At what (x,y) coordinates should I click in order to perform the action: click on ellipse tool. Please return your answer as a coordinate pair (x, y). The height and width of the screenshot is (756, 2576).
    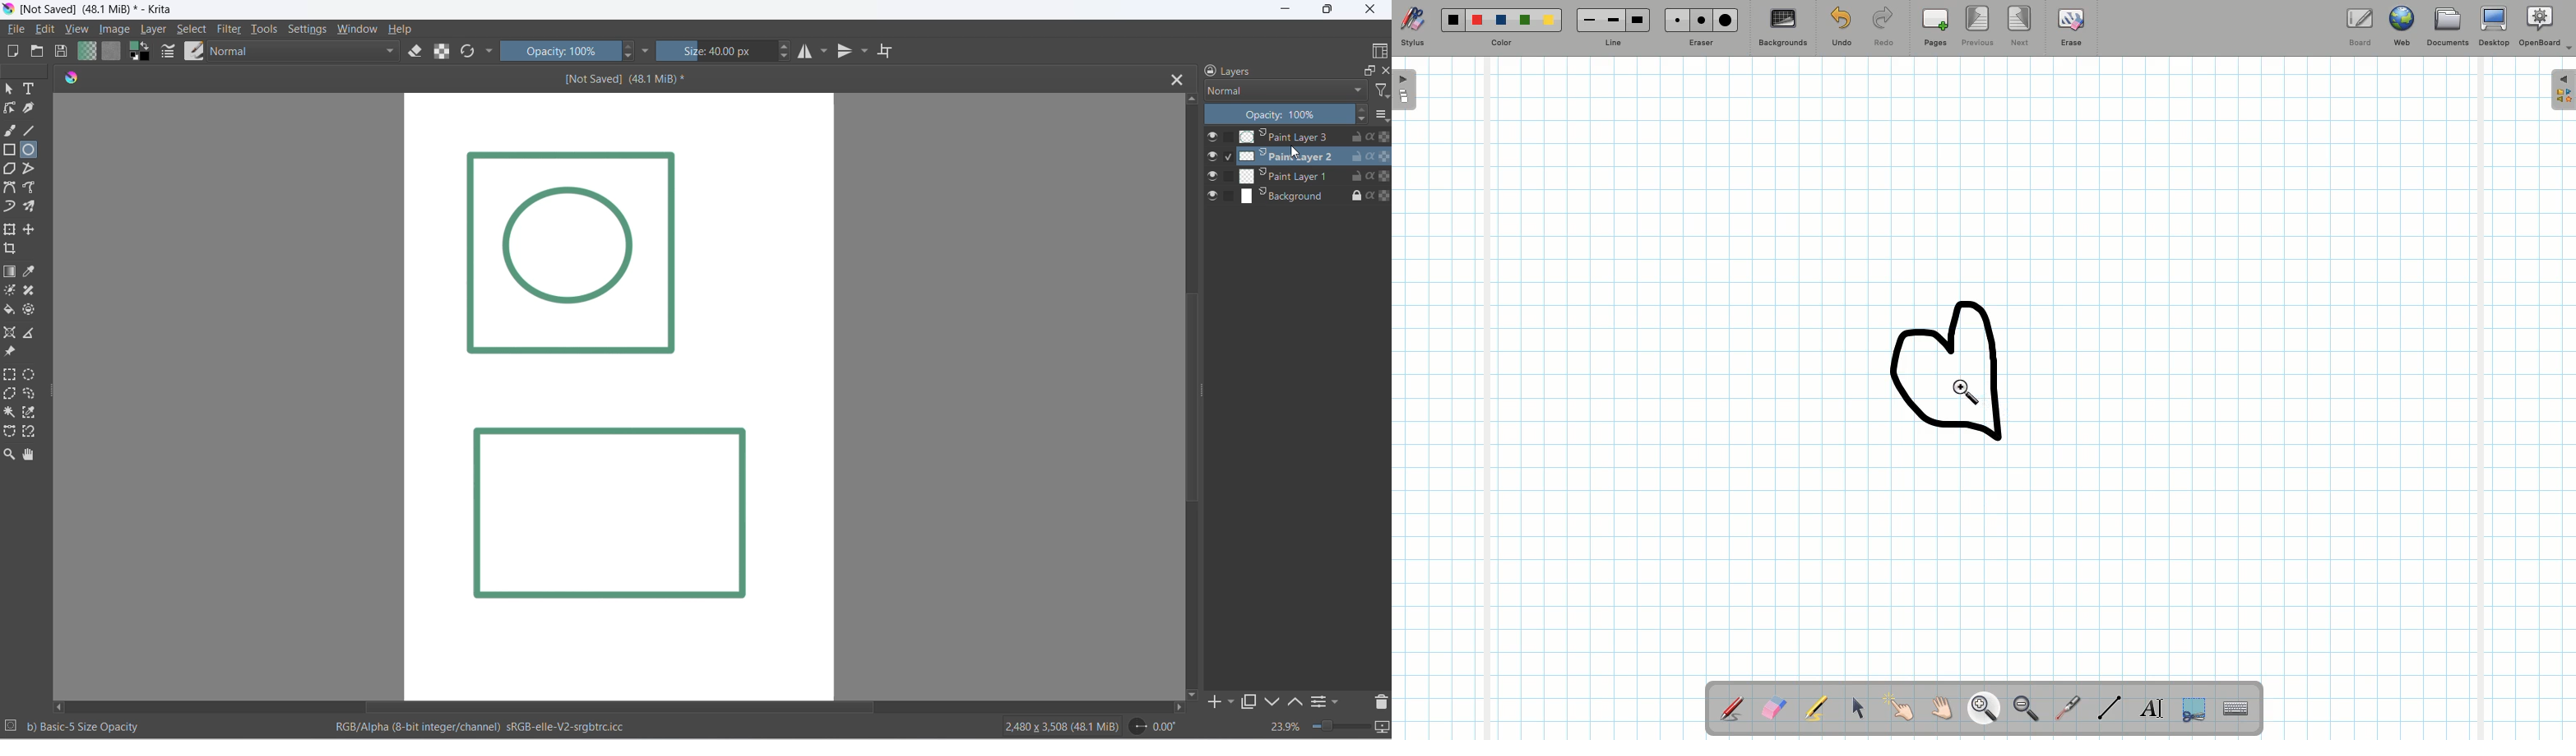
    Looking at the image, I should click on (34, 151).